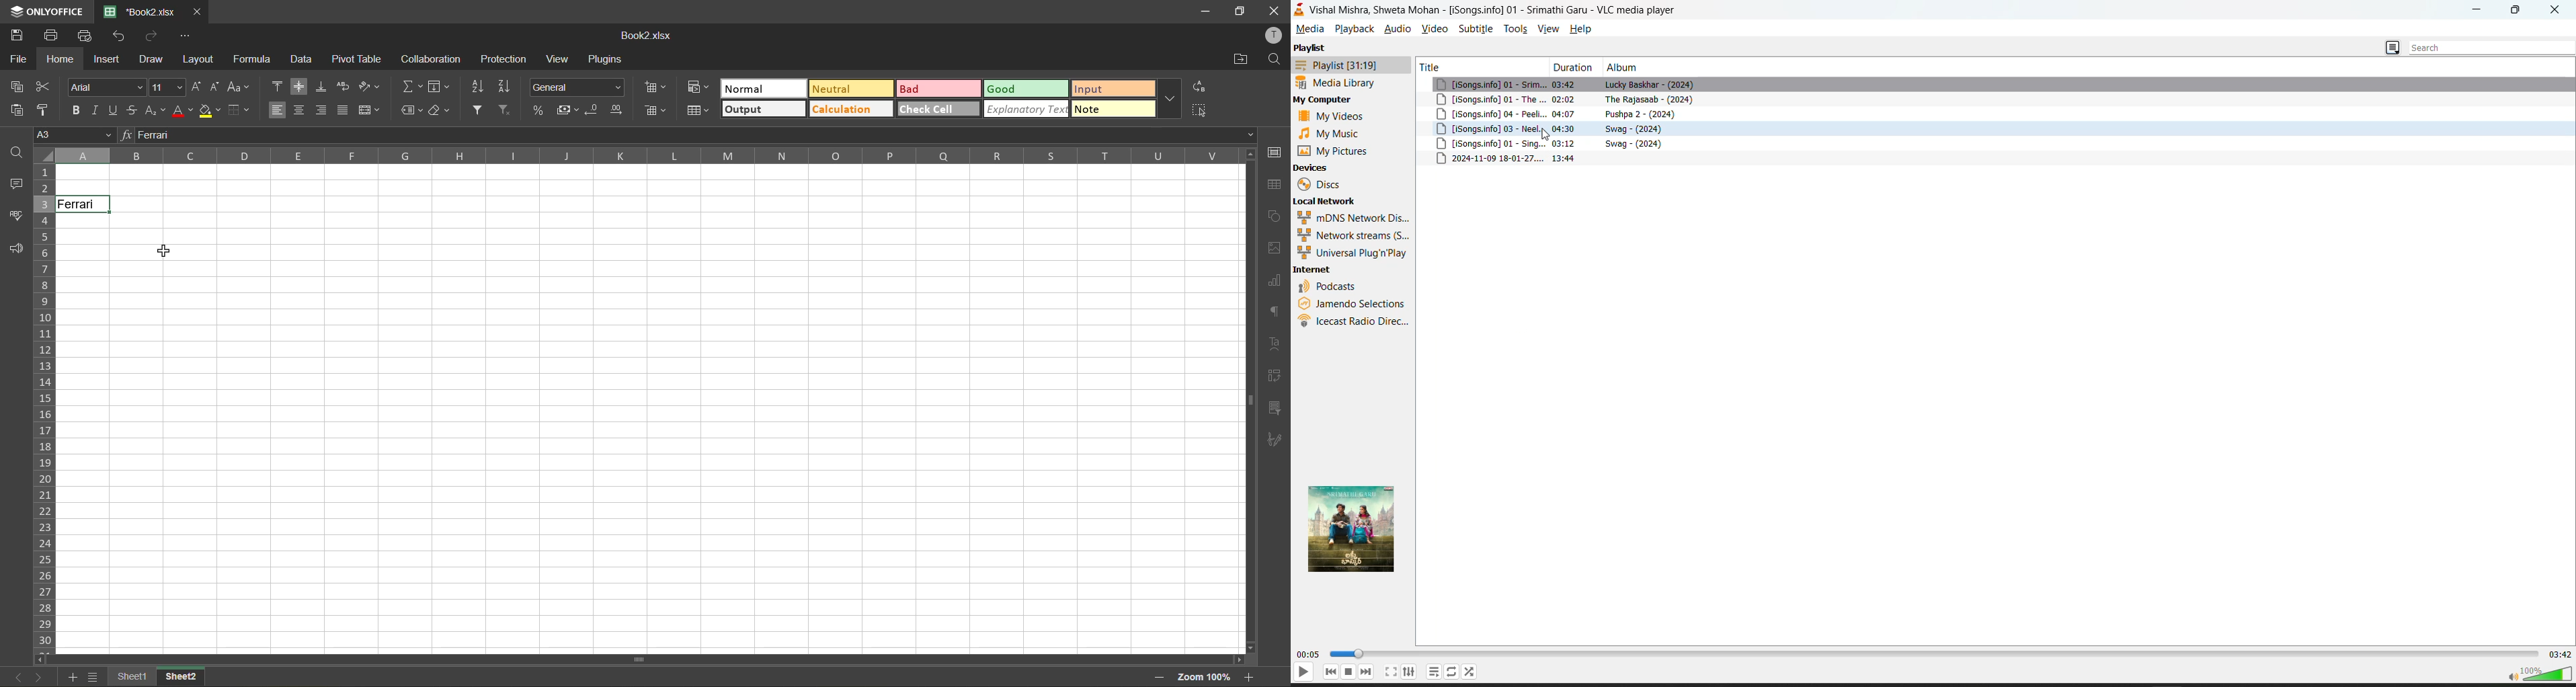 The height and width of the screenshot is (700, 2576). Describe the element at coordinates (1275, 437) in the screenshot. I see `signature` at that location.